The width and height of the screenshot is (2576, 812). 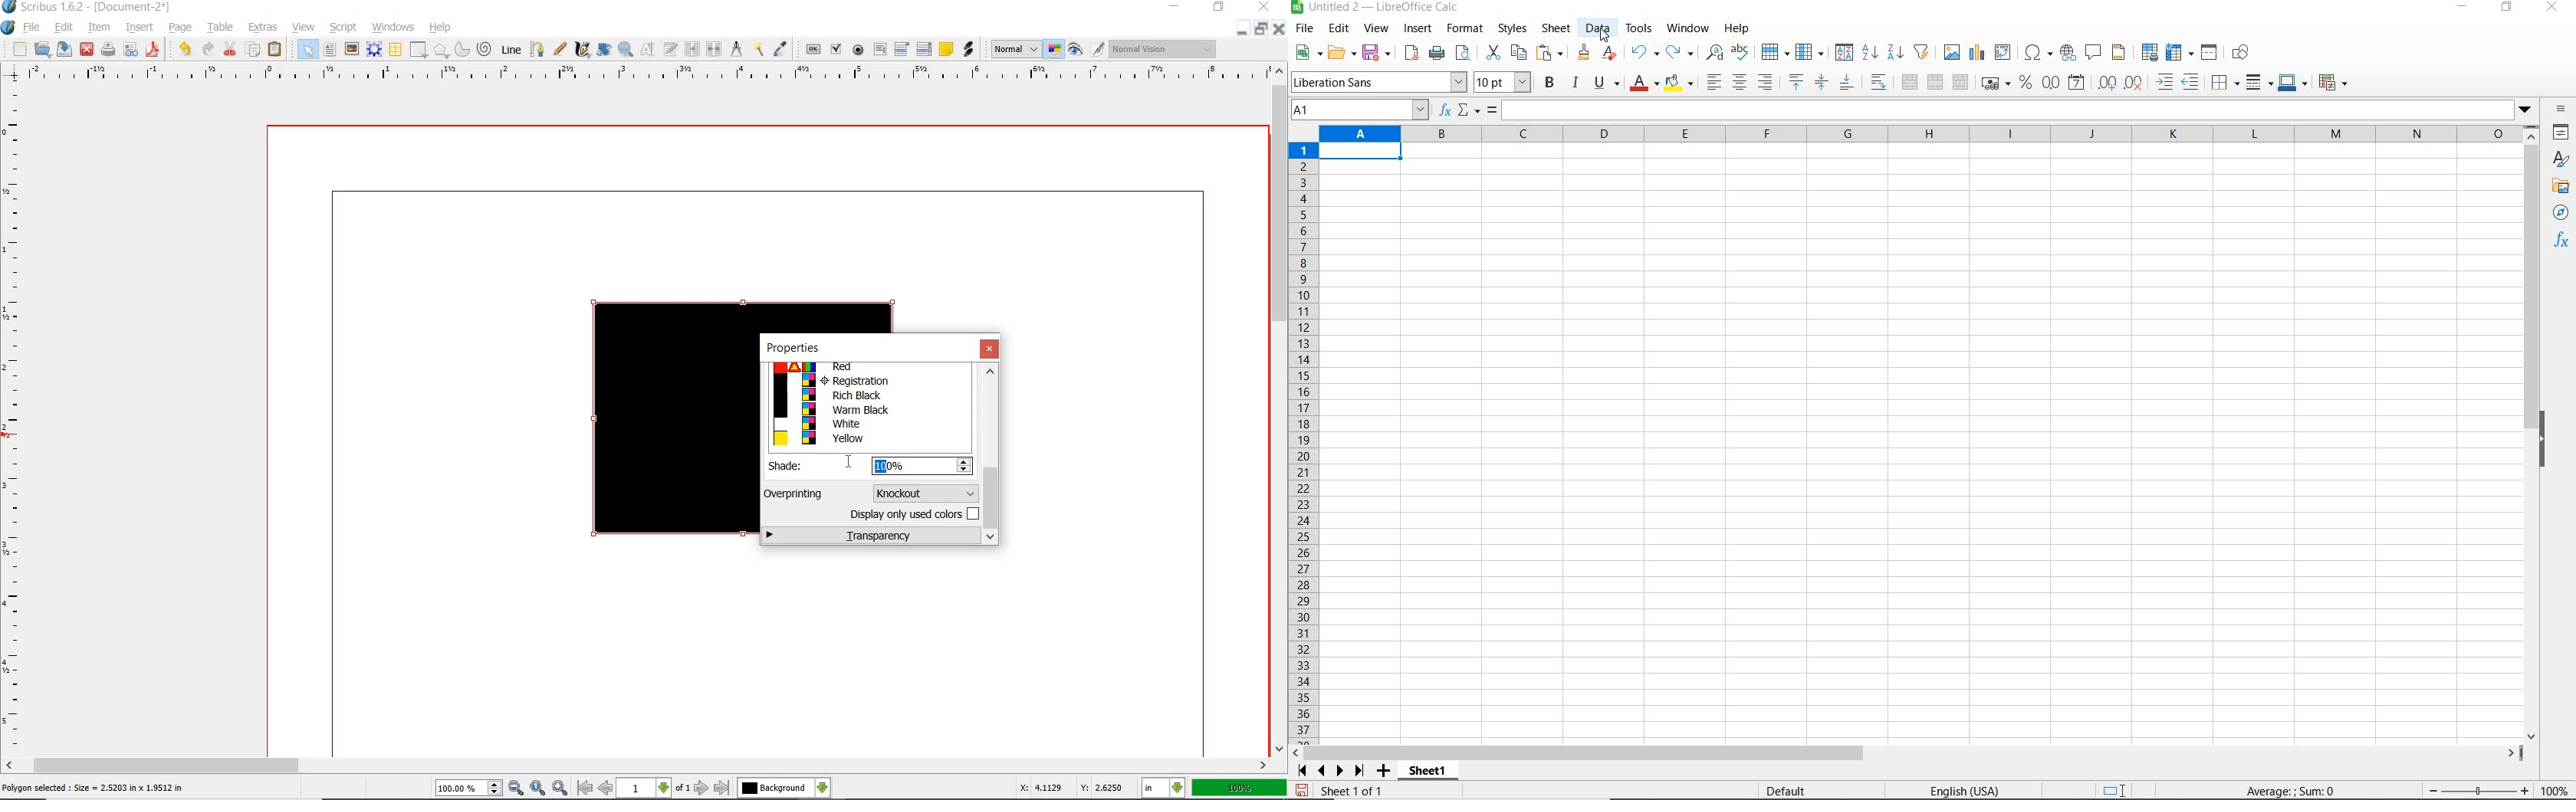 I want to click on unlink text frames, so click(x=715, y=51).